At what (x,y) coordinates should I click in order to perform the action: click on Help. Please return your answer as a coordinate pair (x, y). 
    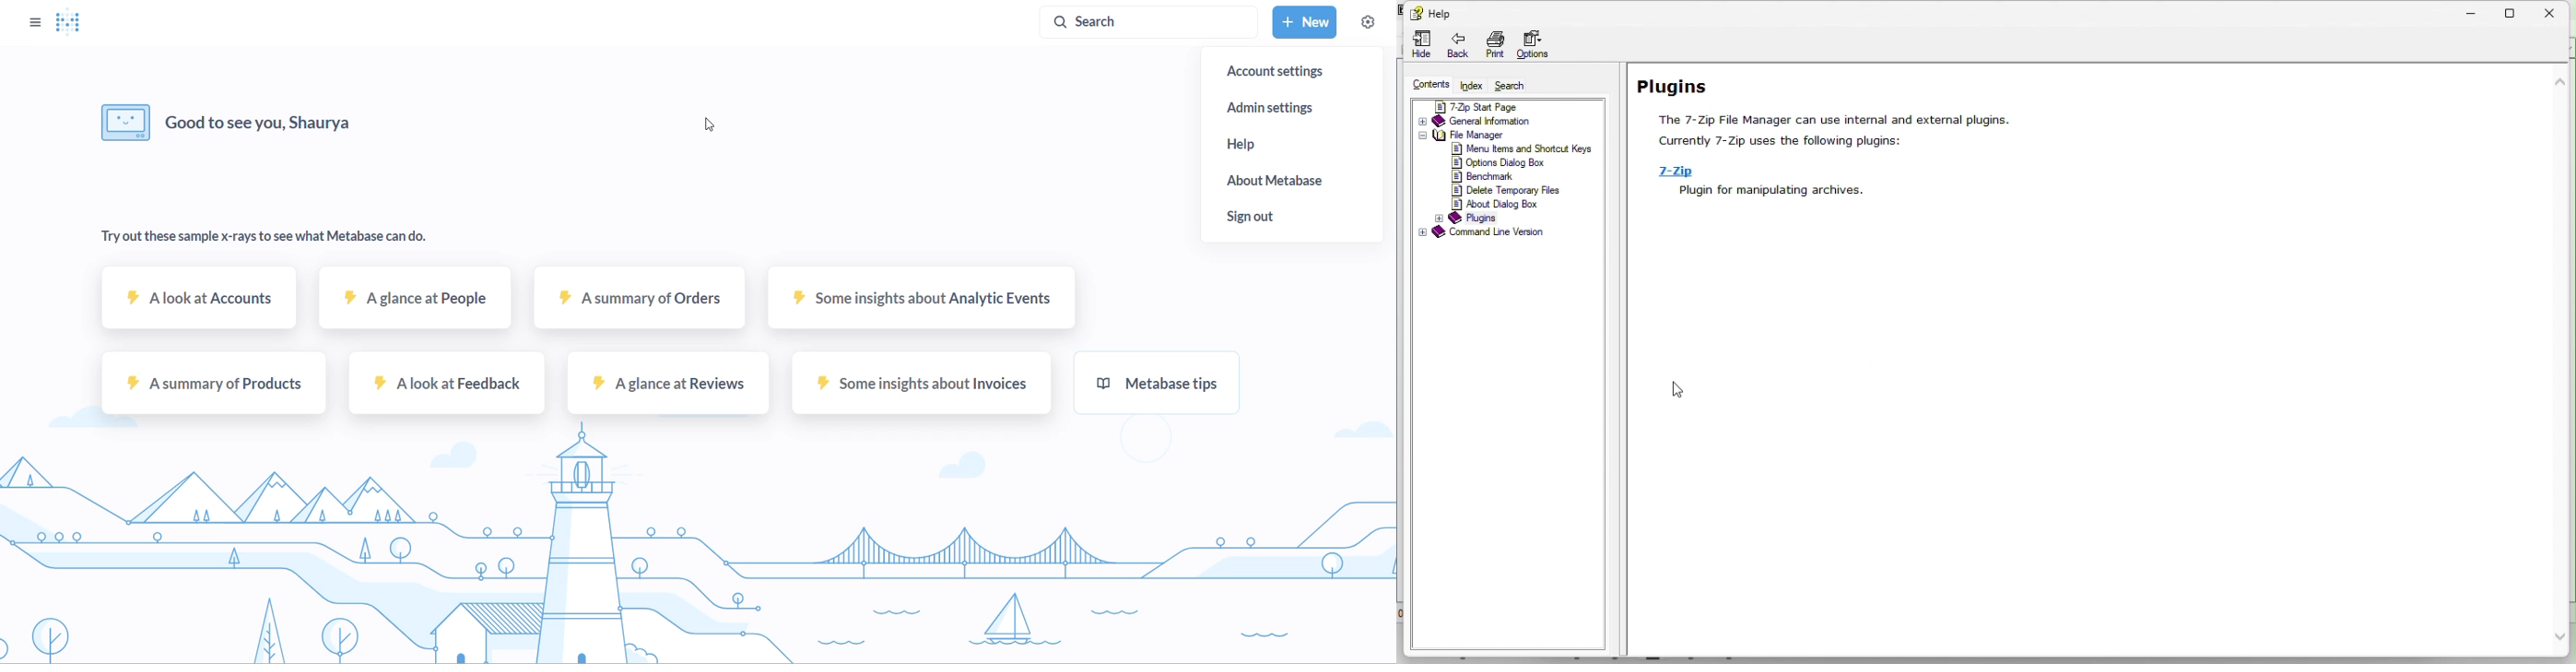
    Looking at the image, I should click on (1429, 12).